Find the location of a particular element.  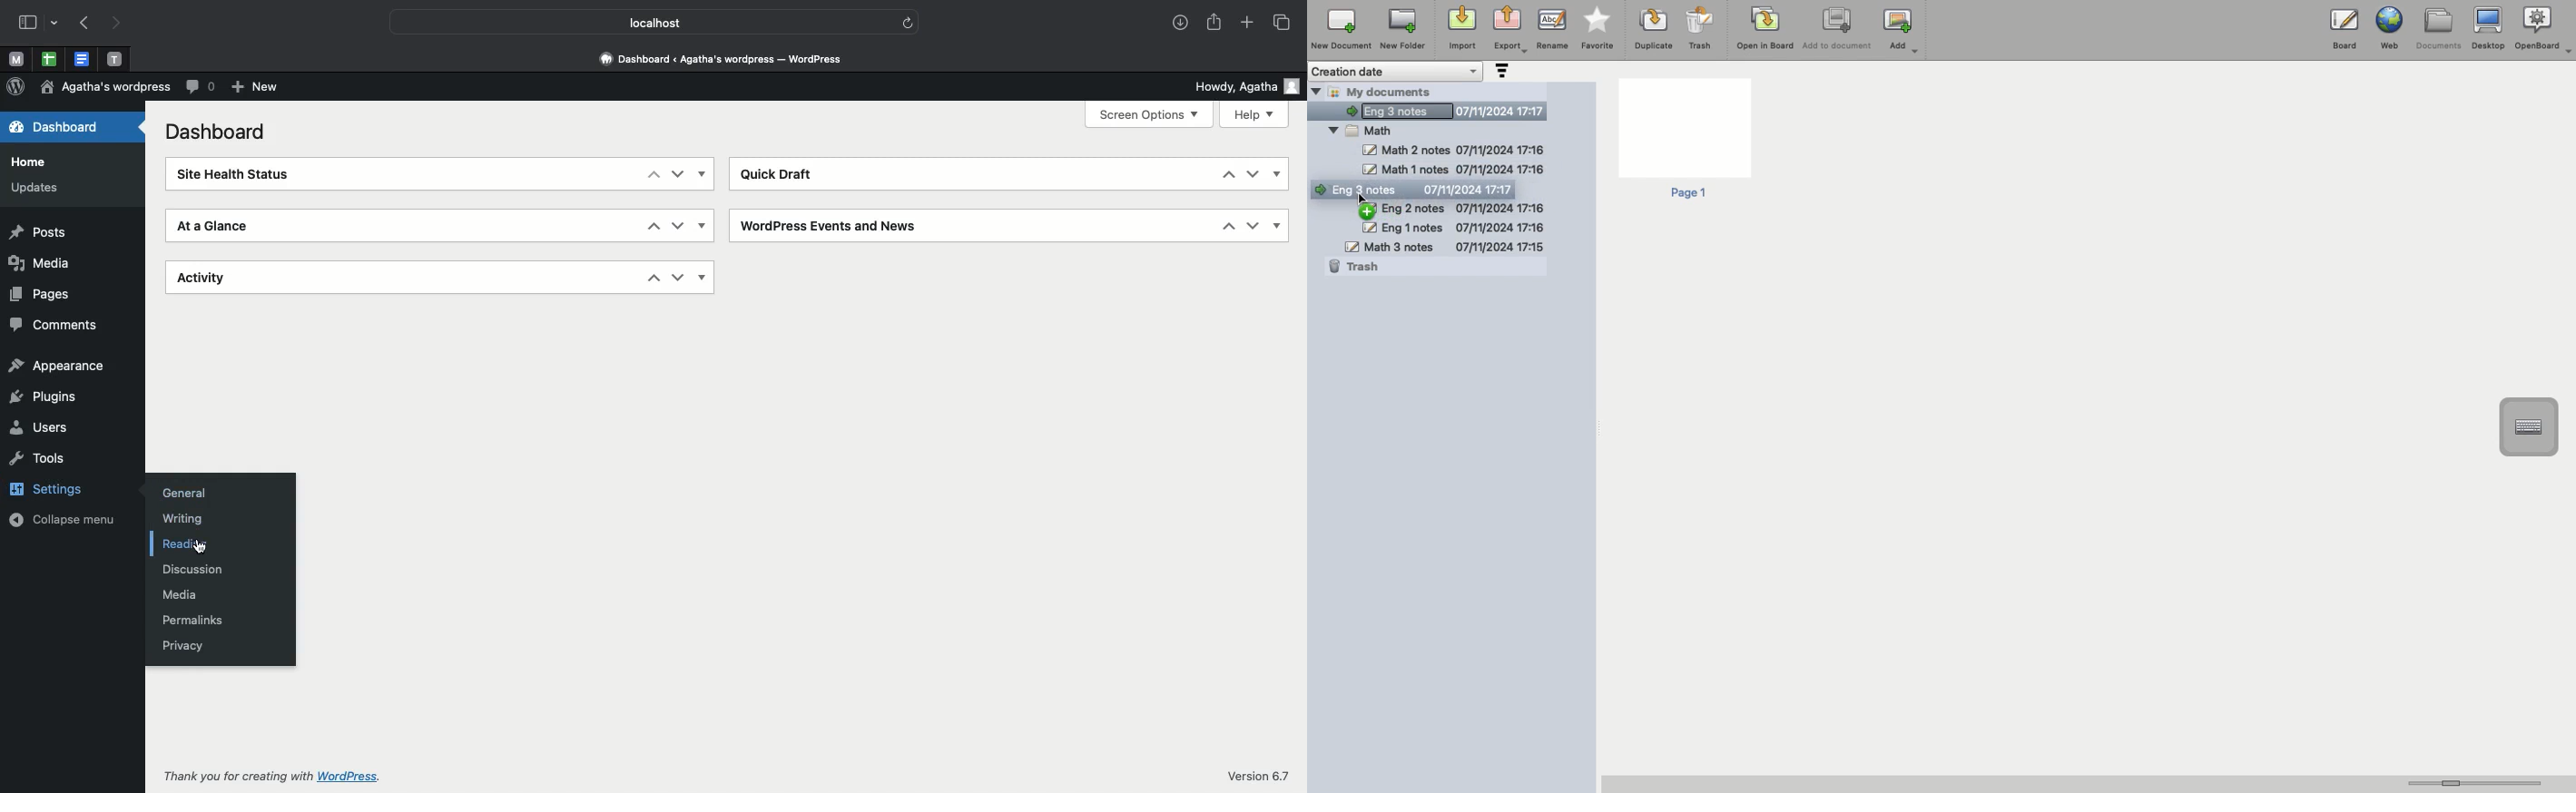

Next page is located at coordinates (119, 24).